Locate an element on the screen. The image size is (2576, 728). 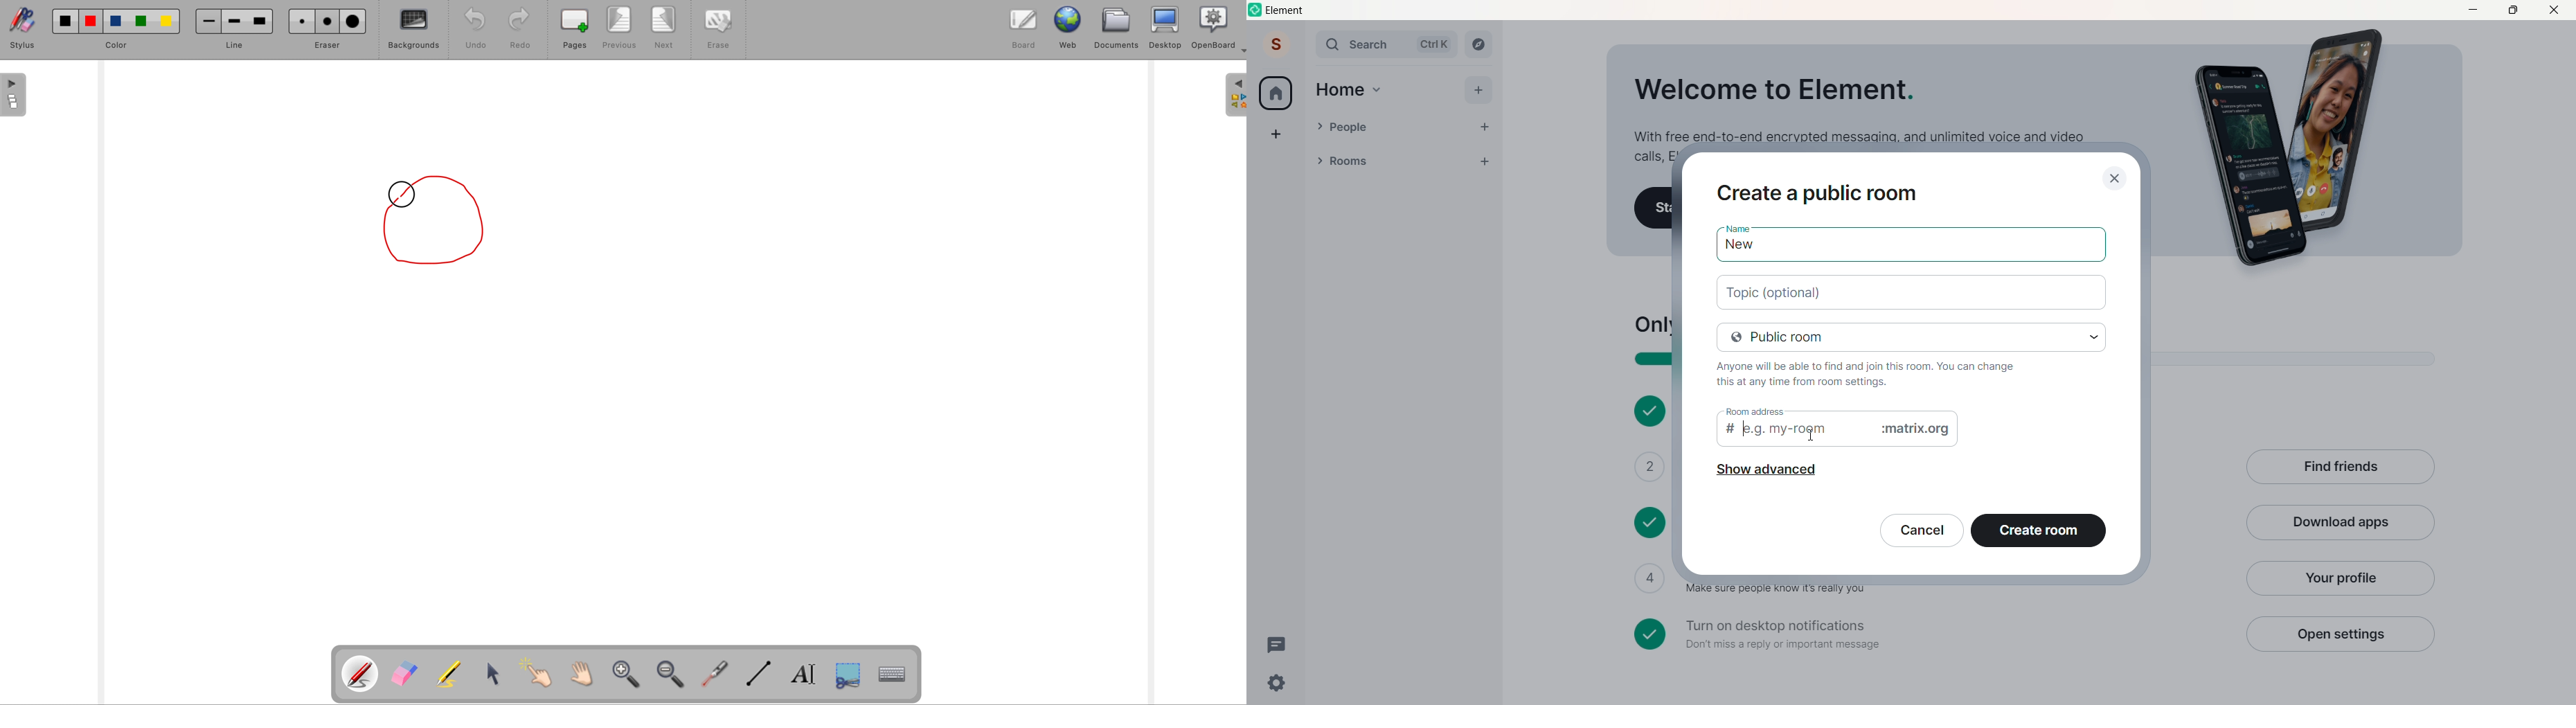
 Name is located at coordinates (1737, 225).